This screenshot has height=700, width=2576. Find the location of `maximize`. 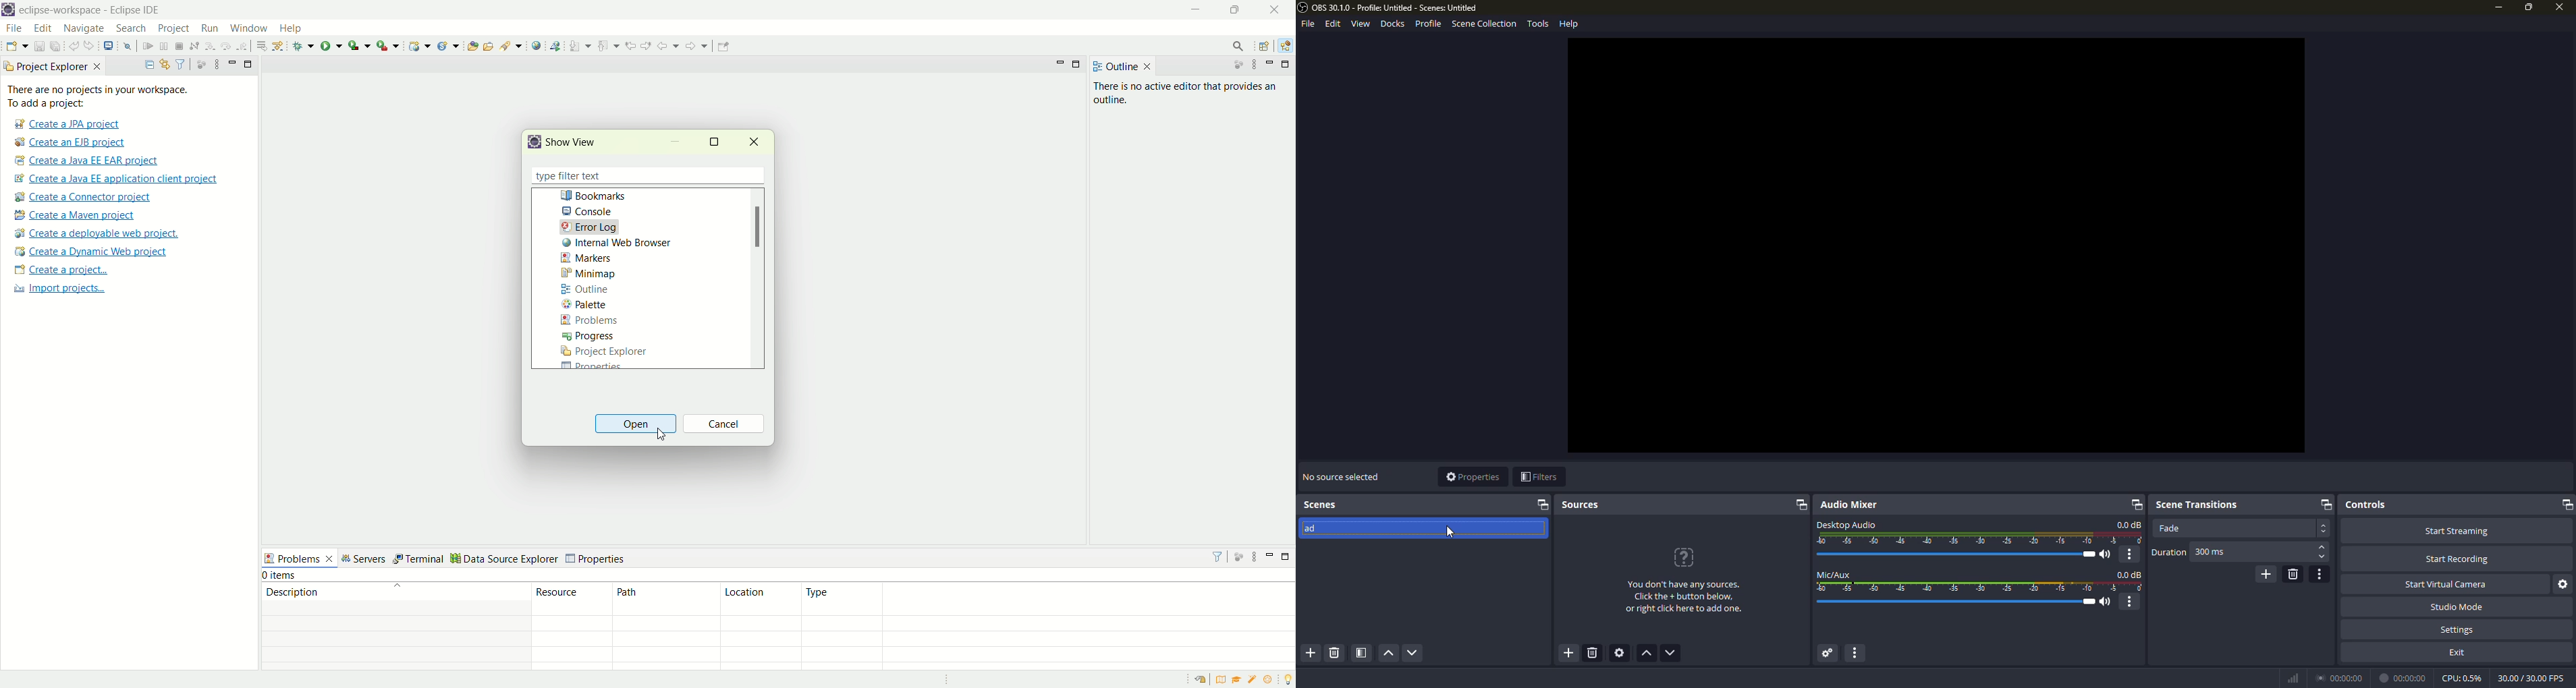

maximize is located at coordinates (2529, 7).